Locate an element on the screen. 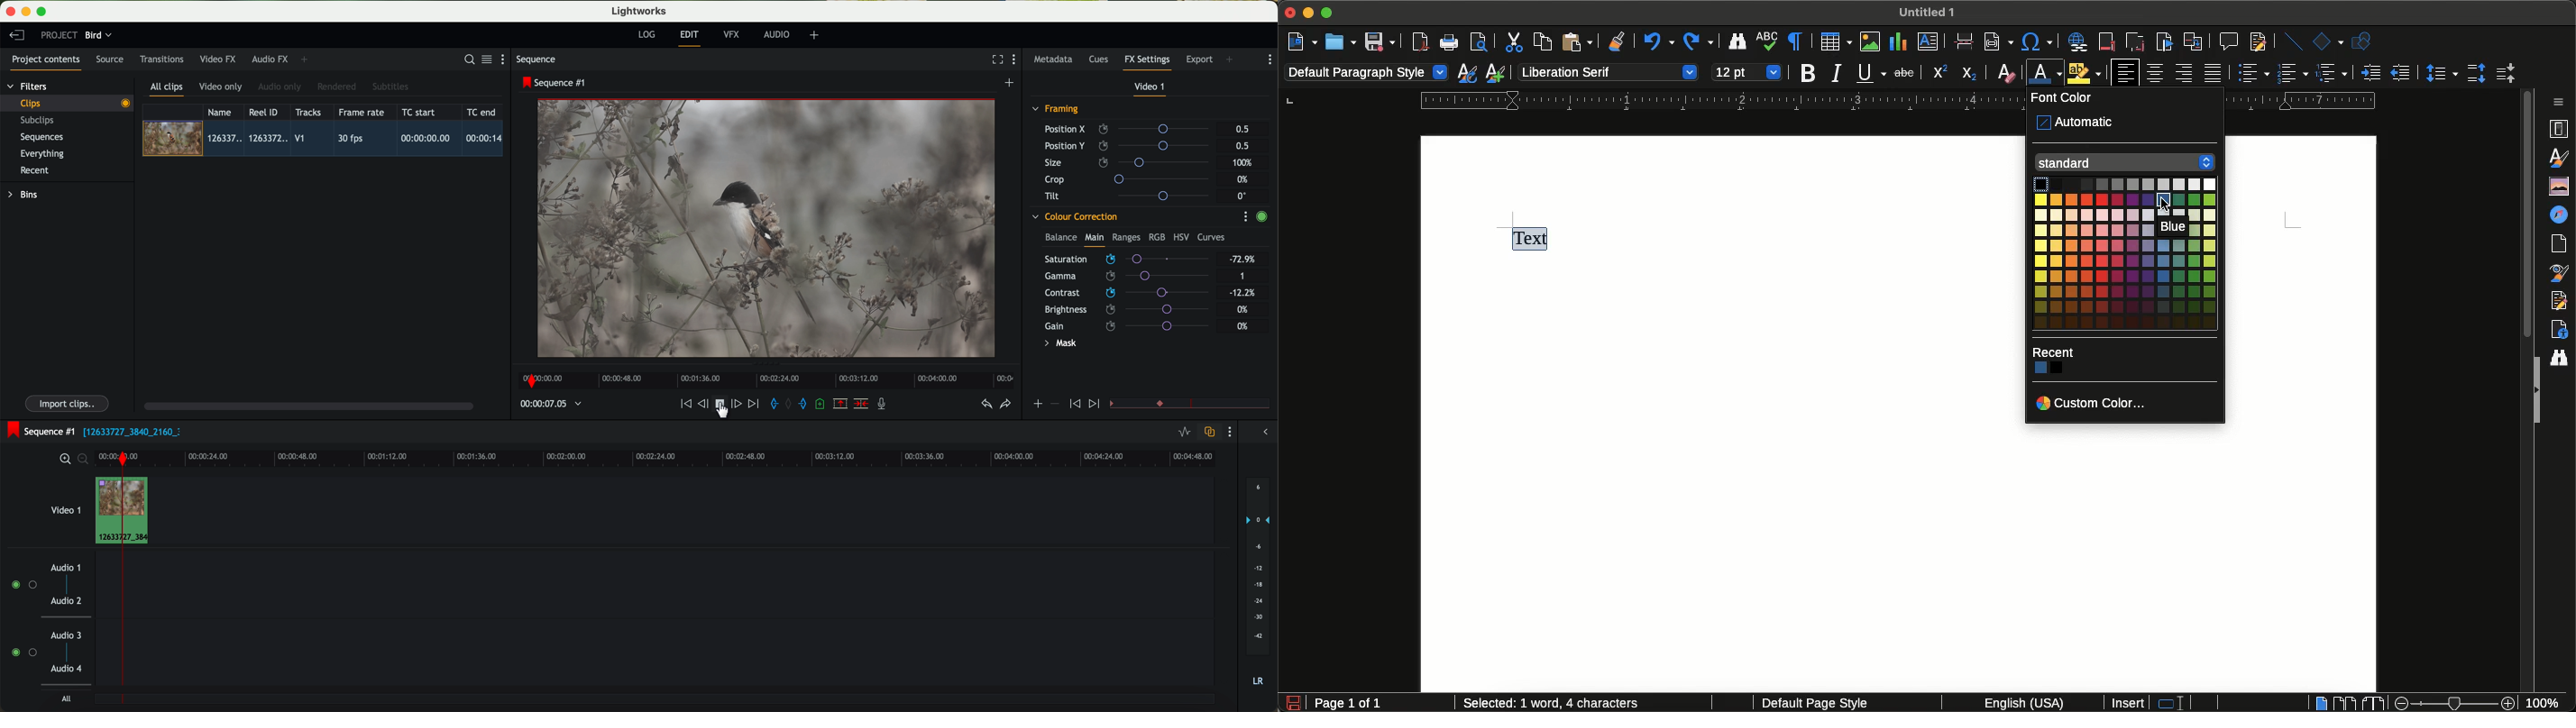  edit is located at coordinates (691, 37).